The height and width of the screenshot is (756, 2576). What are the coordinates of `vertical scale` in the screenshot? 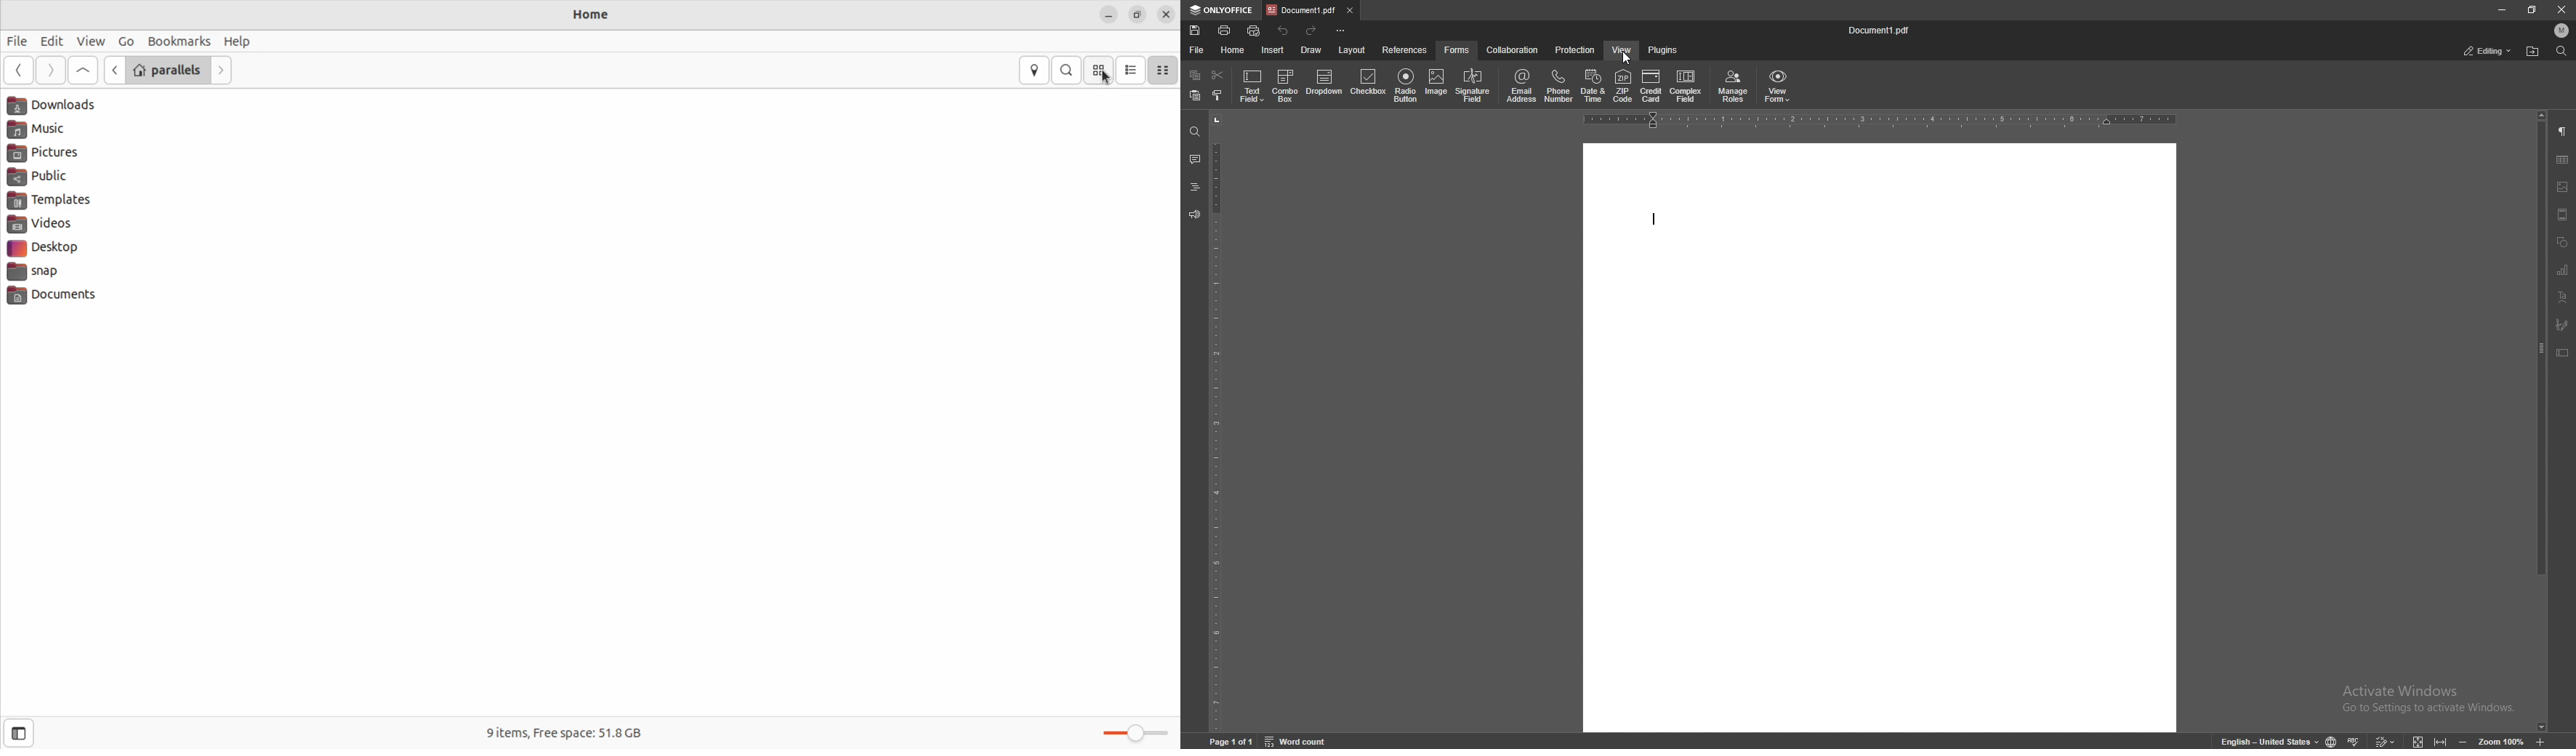 It's located at (1216, 421).